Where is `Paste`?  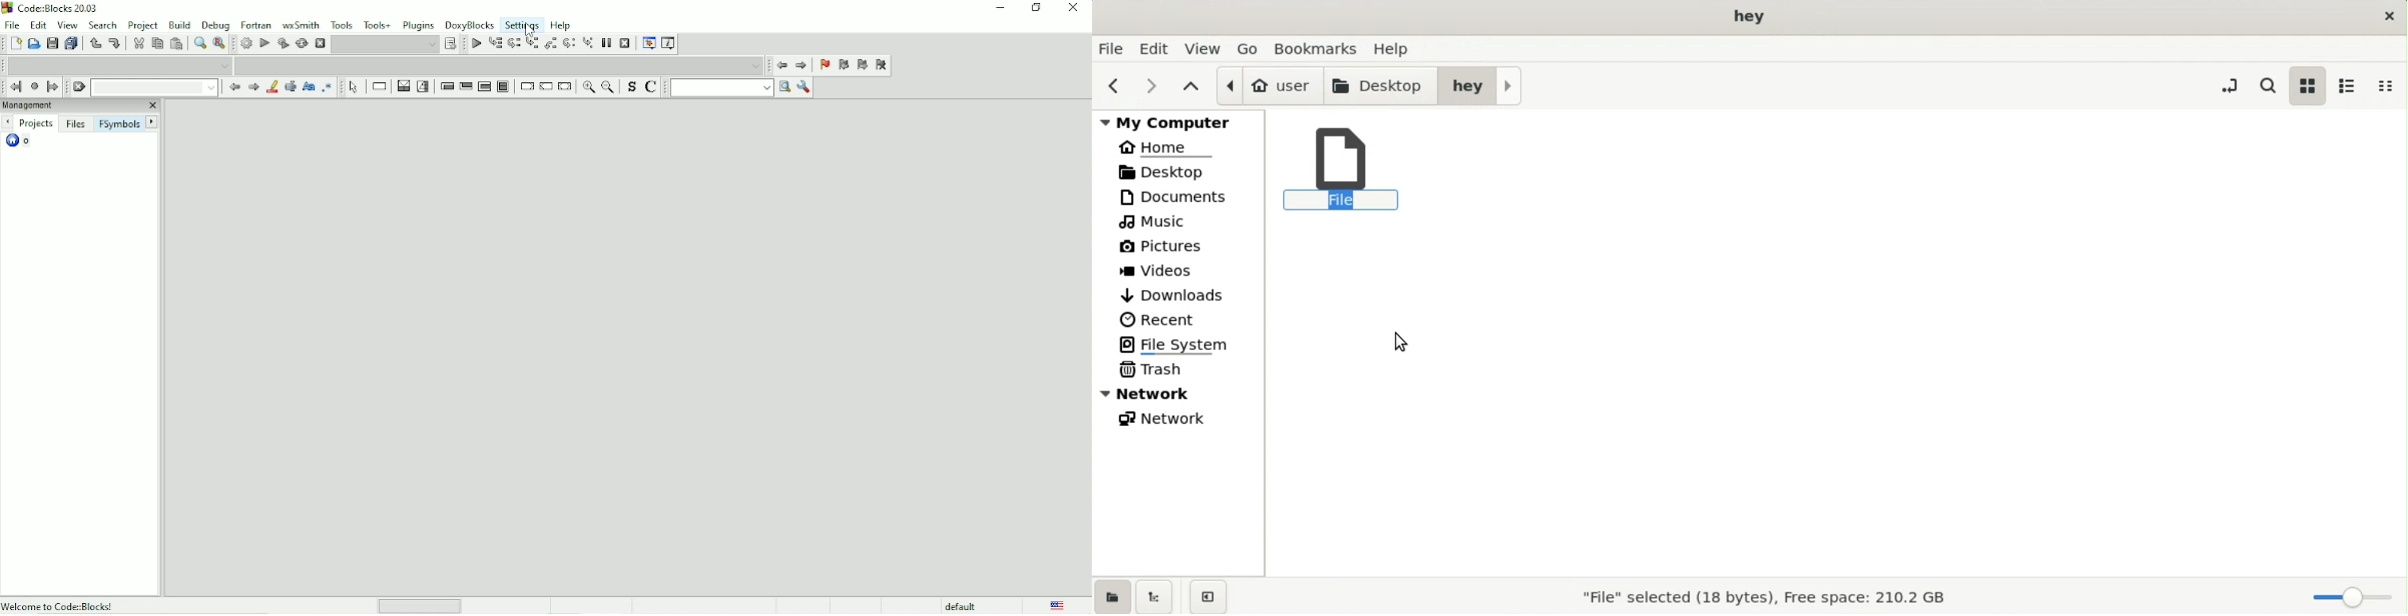
Paste is located at coordinates (175, 44).